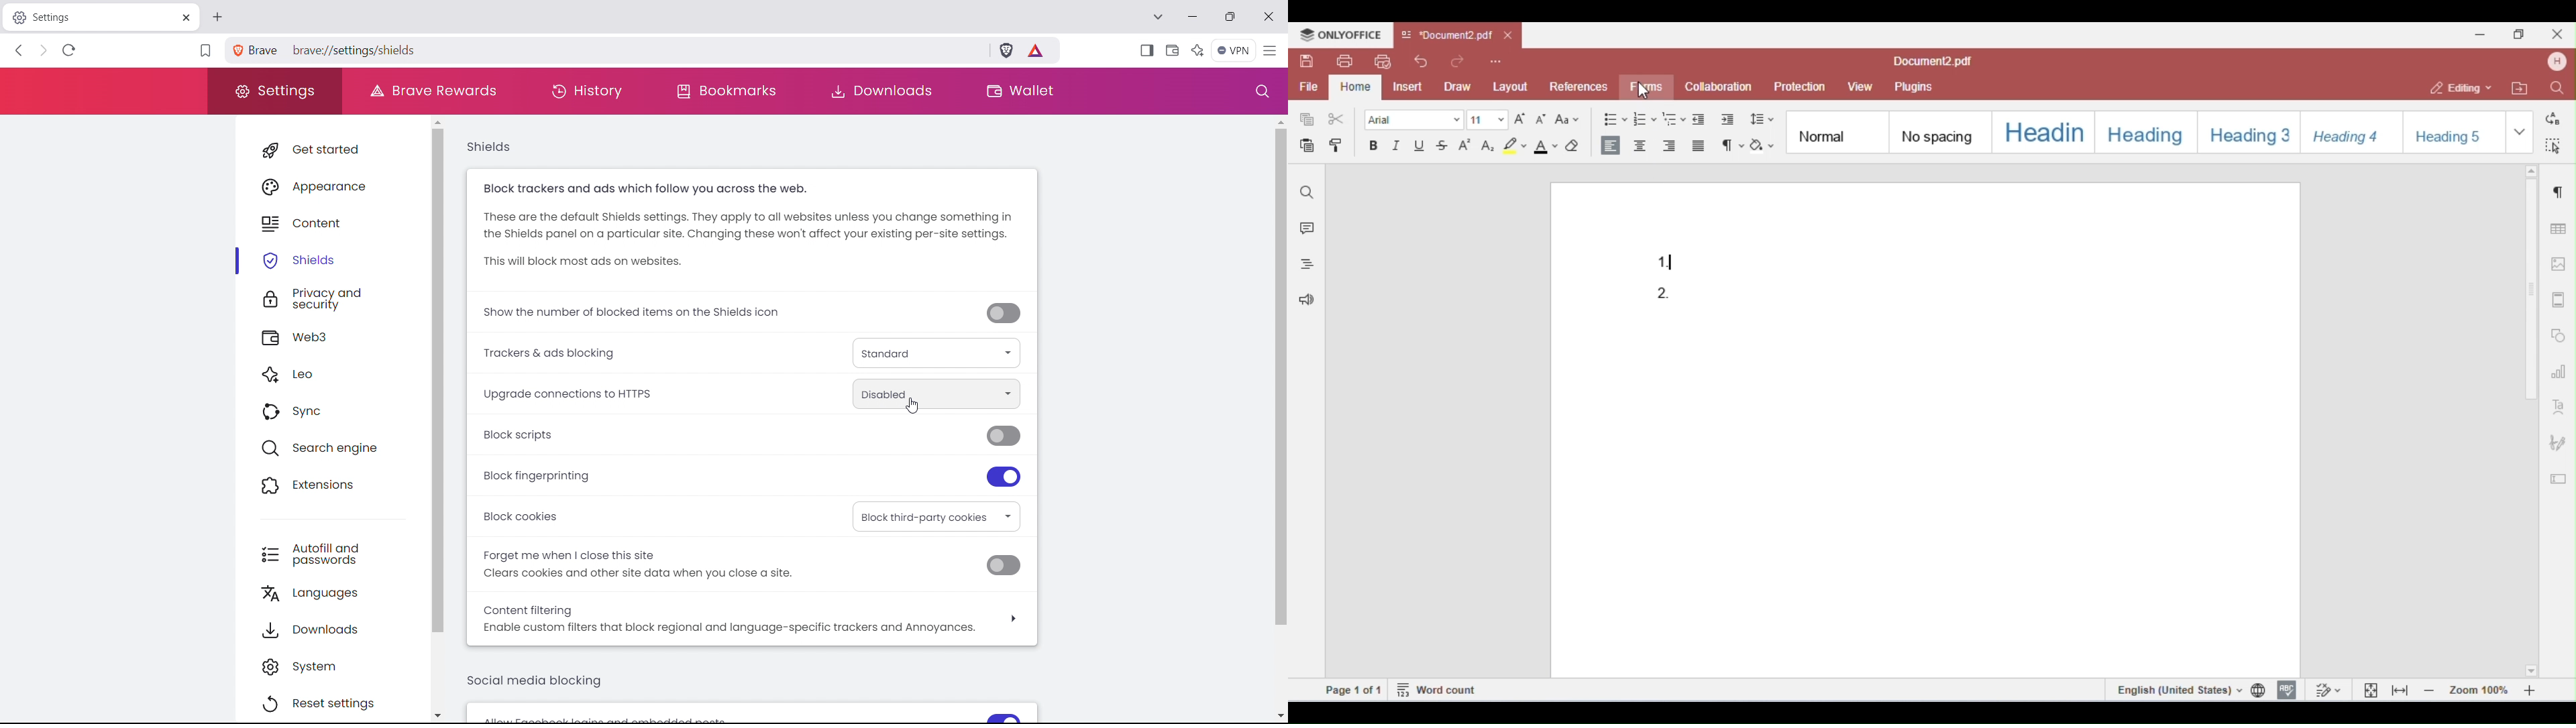 This screenshot has height=728, width=2576. Describe the element at coordinates (572, 554) in the screenshot. I see `Forget me when | close this site` at that location.